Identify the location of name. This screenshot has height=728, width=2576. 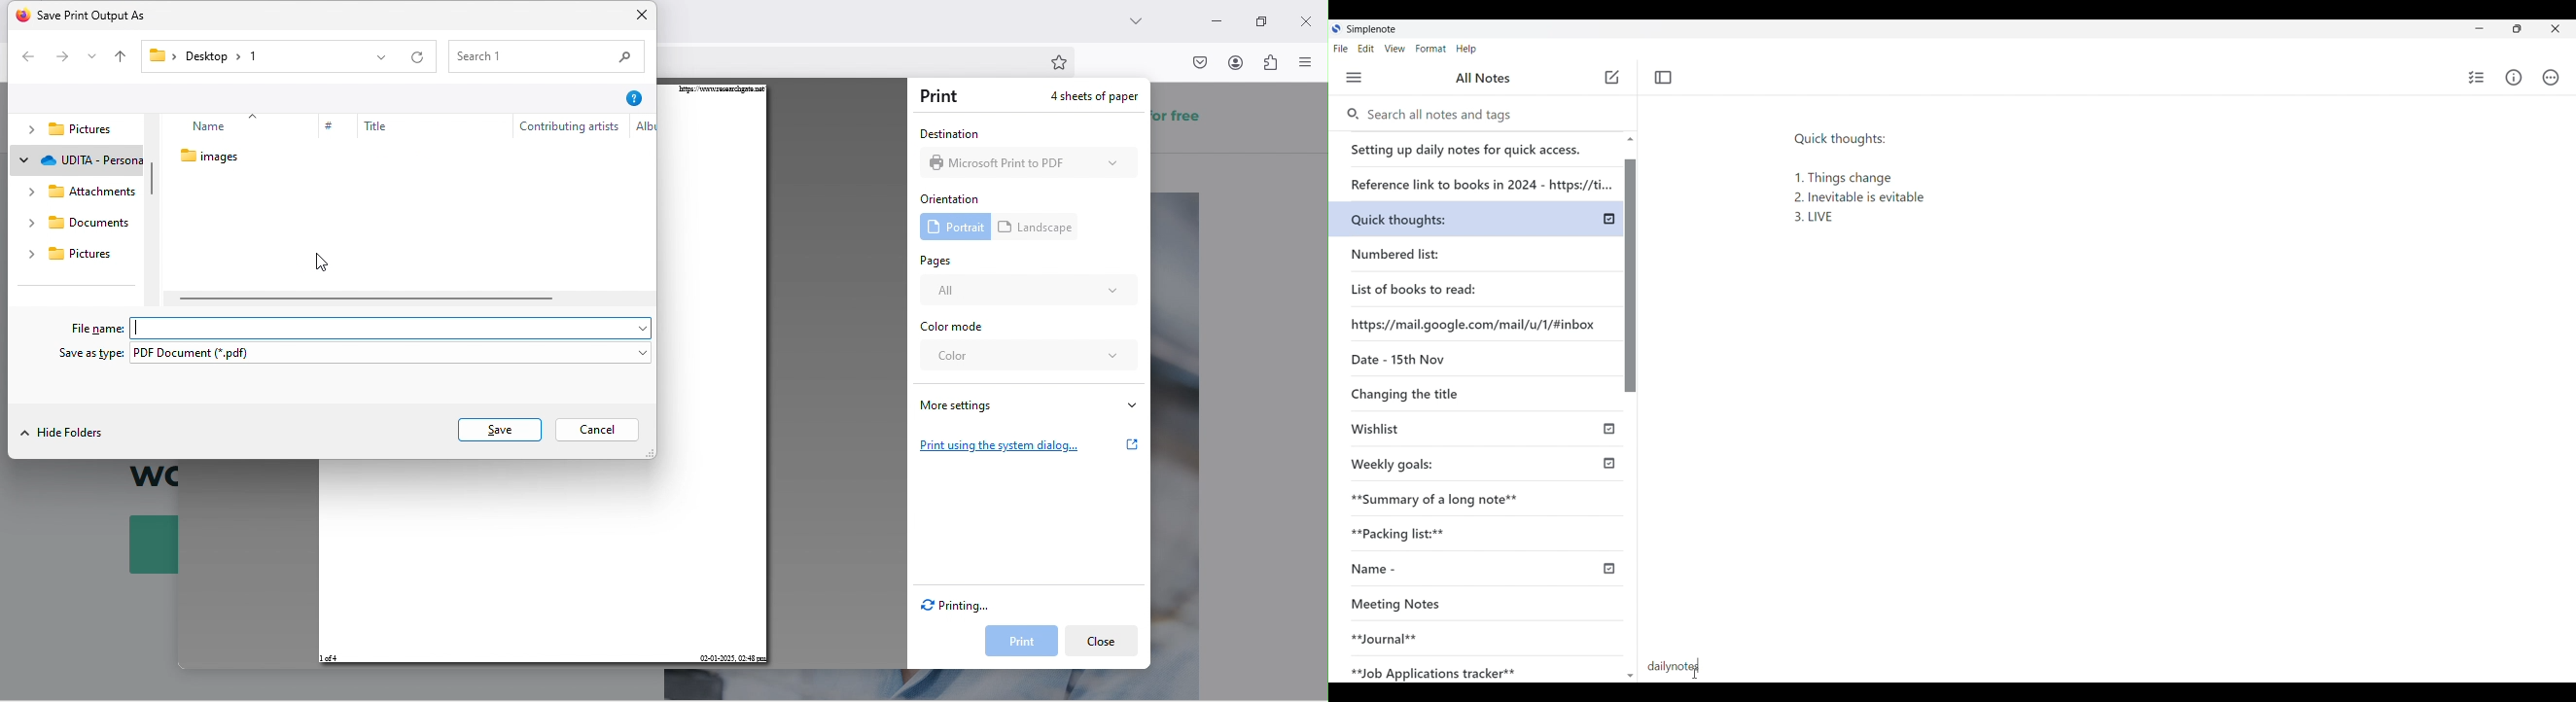
(221, 130).